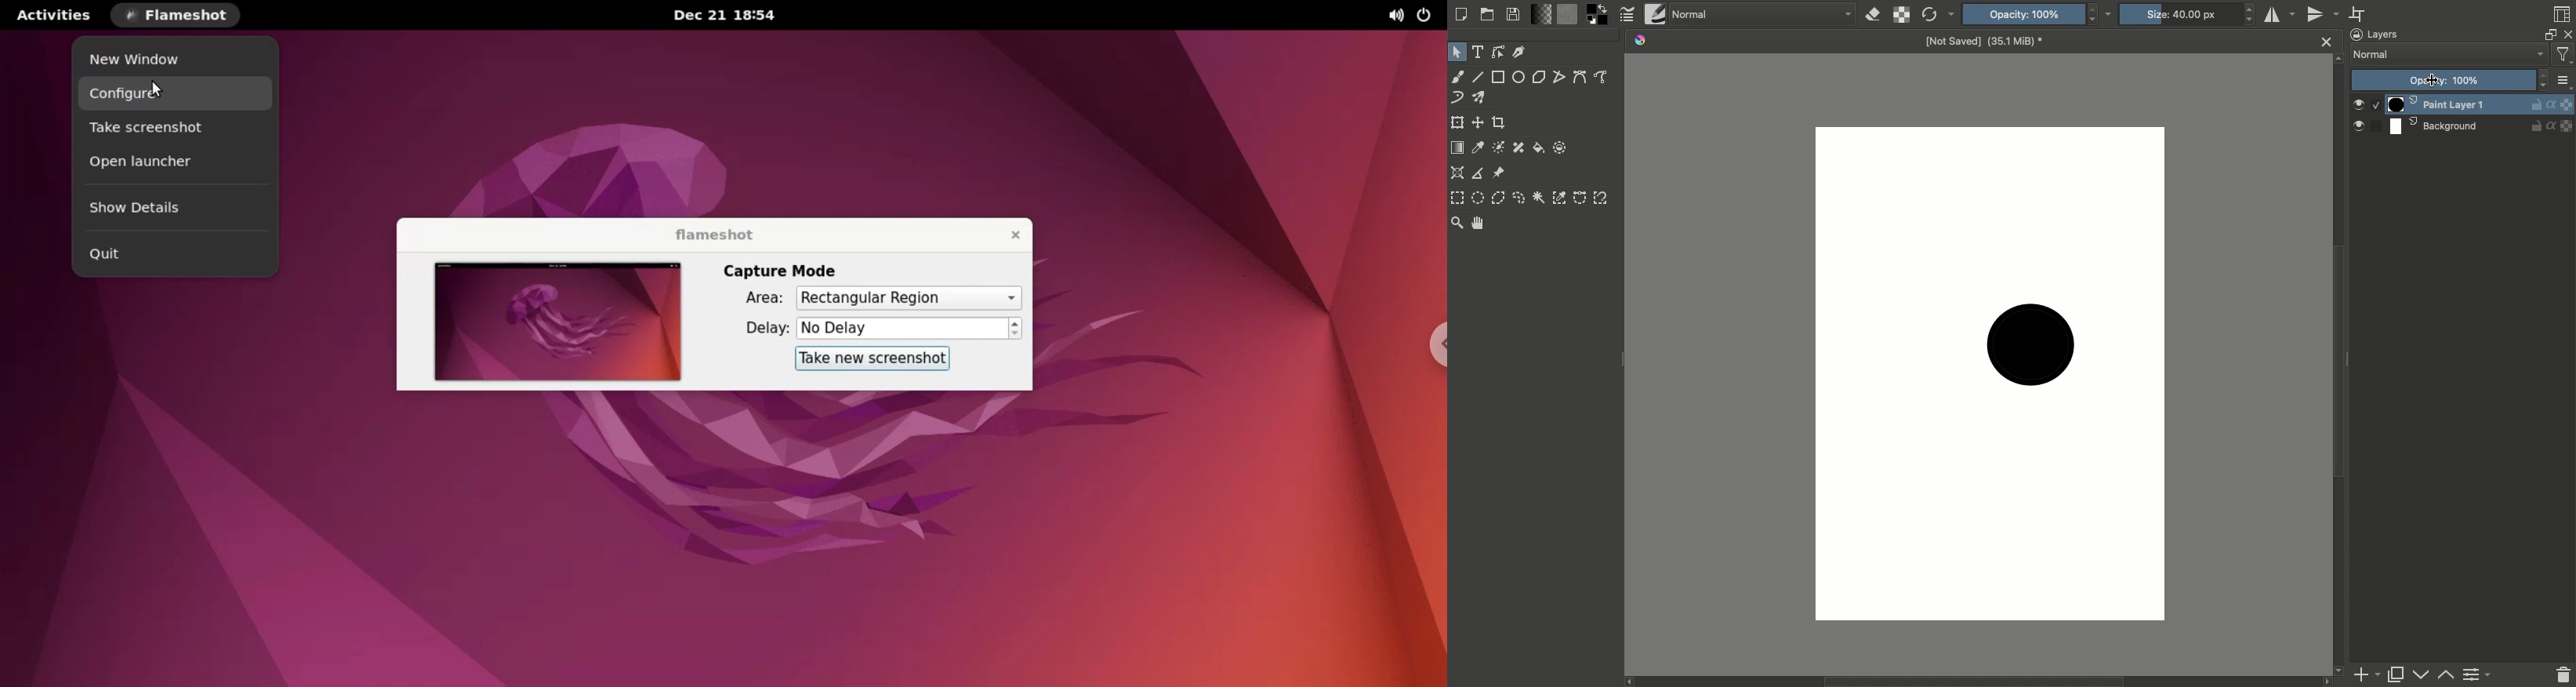  What do you see at coordinates (1480, 97) in the screenshot?
I see `Multibrush tool` at bounding box center [1480, 97].